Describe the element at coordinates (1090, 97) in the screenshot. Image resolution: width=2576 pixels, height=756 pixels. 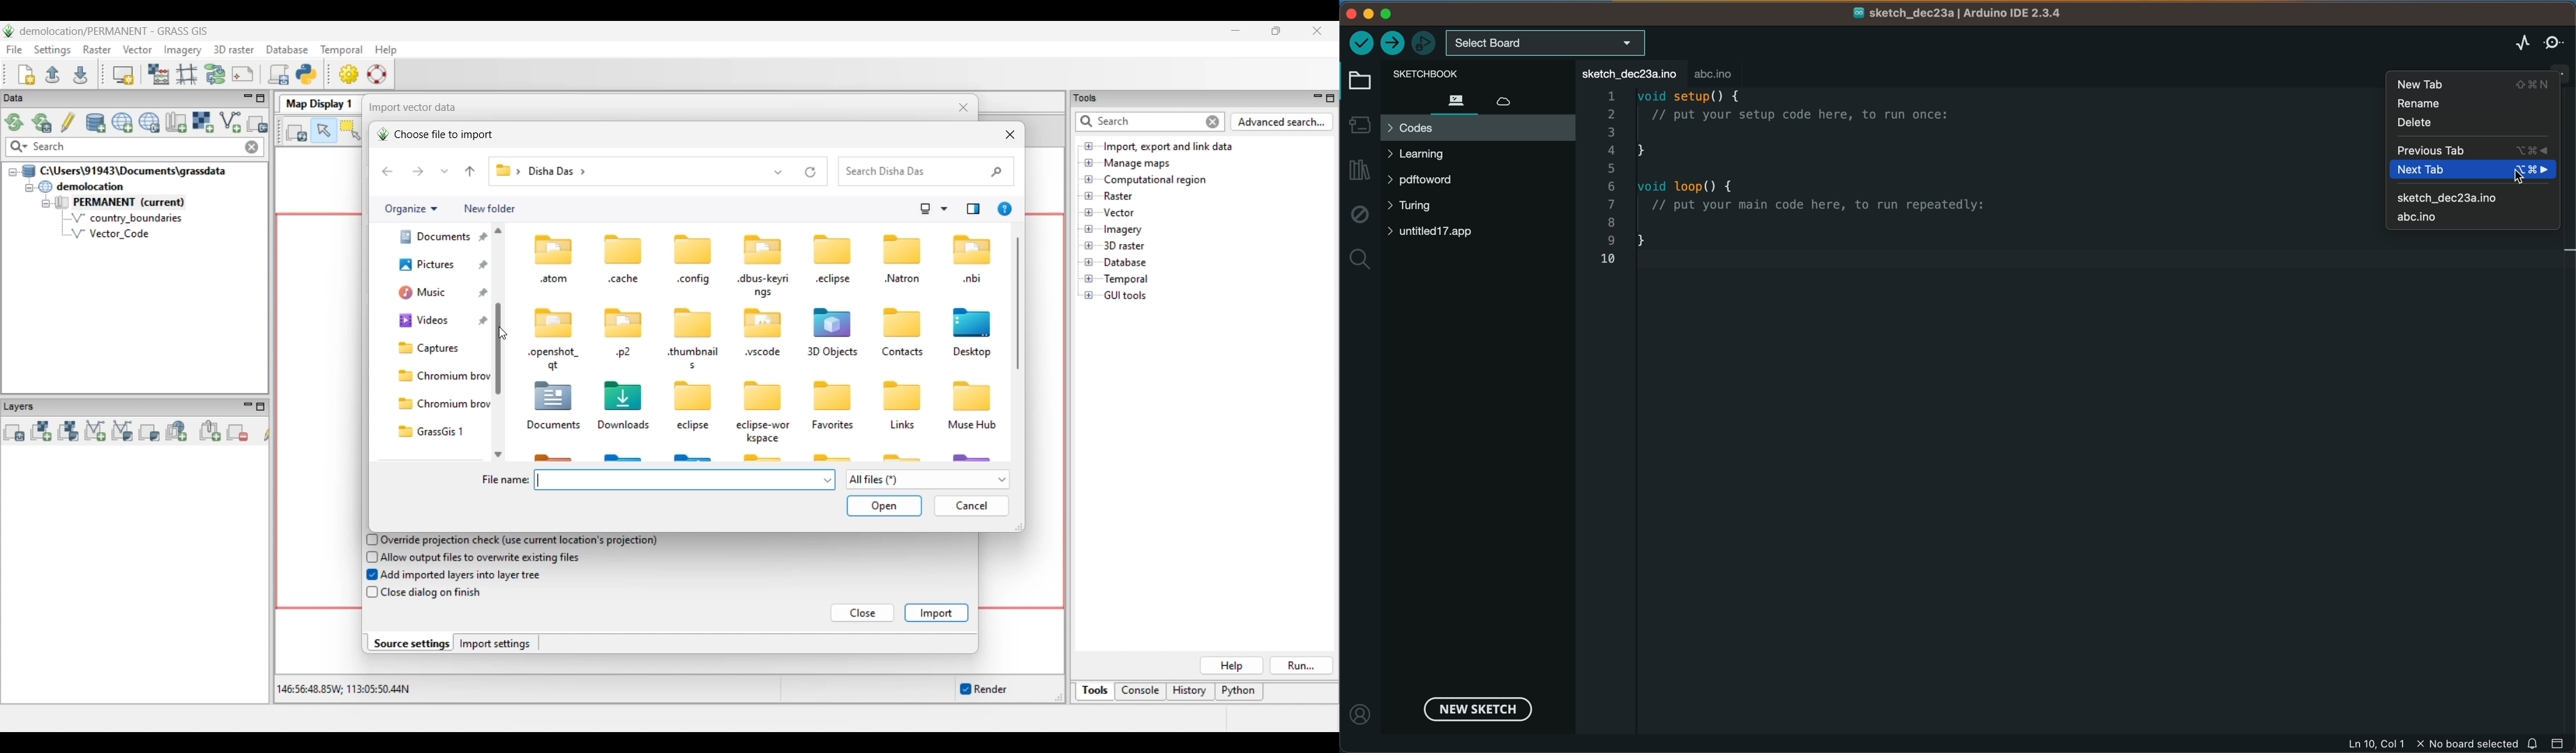
I see `tools` at that location.